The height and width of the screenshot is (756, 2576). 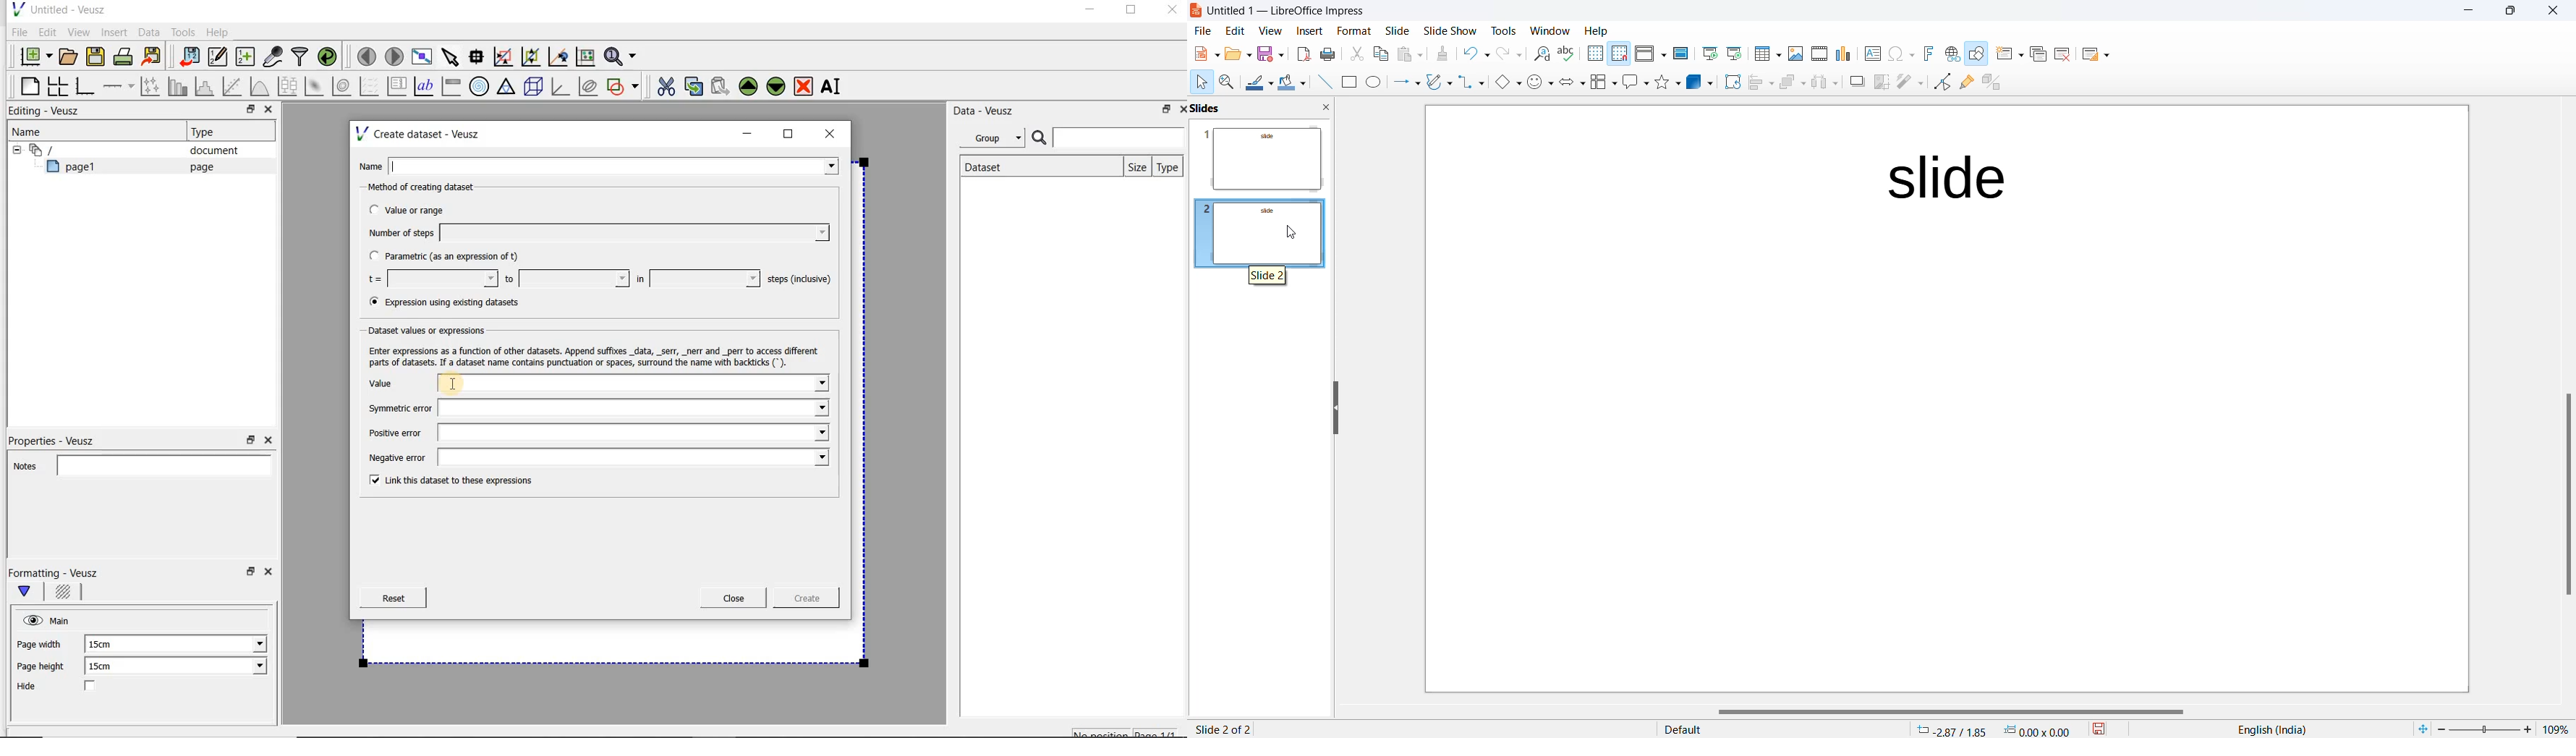 I want to click on move to the previous page, so click(x=368, y=54).